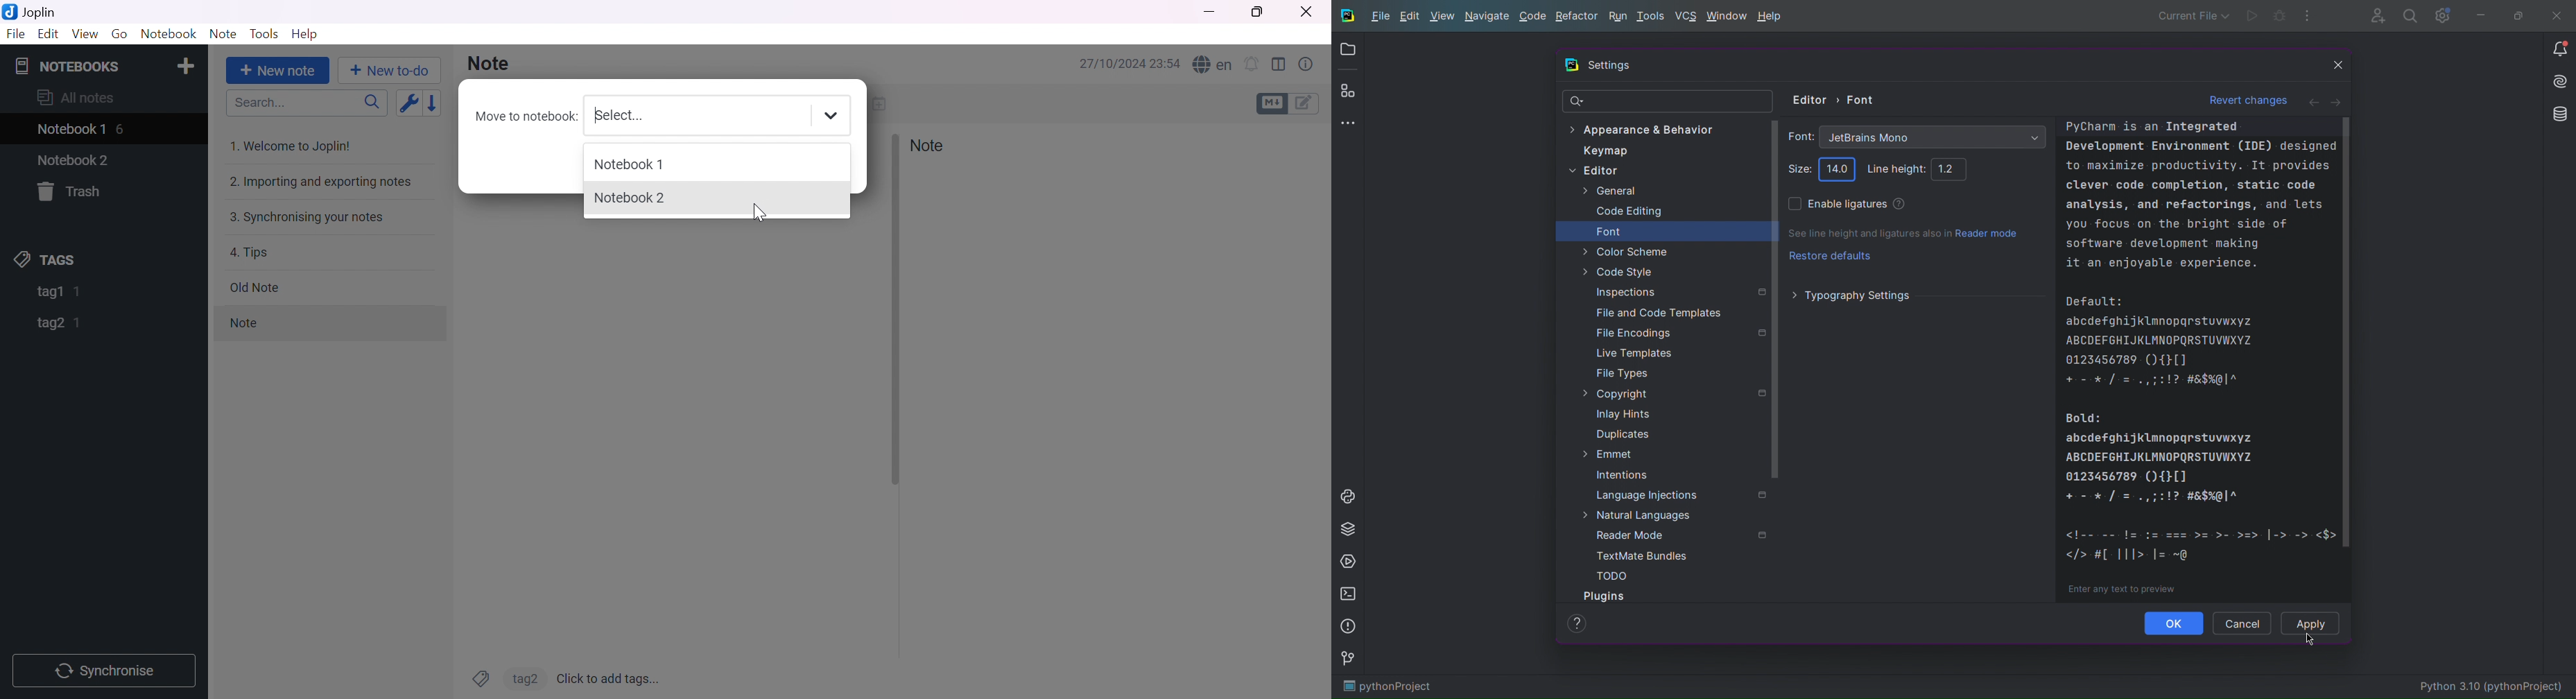  I want to click on View, so click(86, 35).